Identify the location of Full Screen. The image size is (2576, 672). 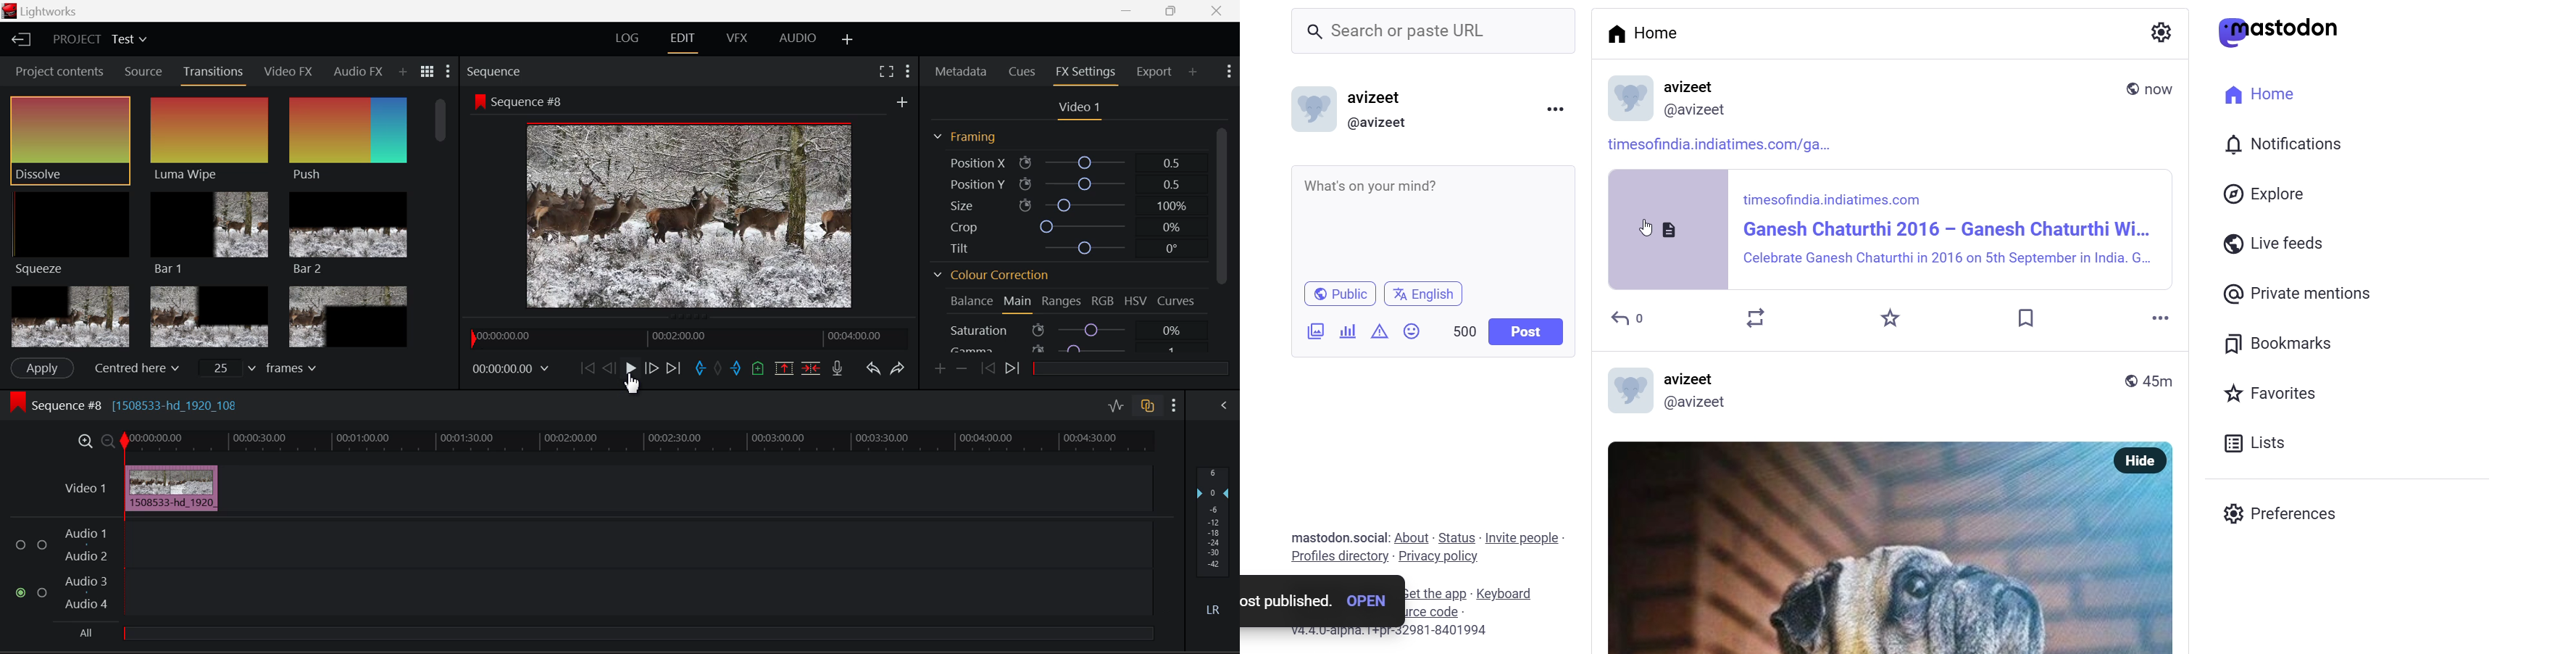
(888, 71).